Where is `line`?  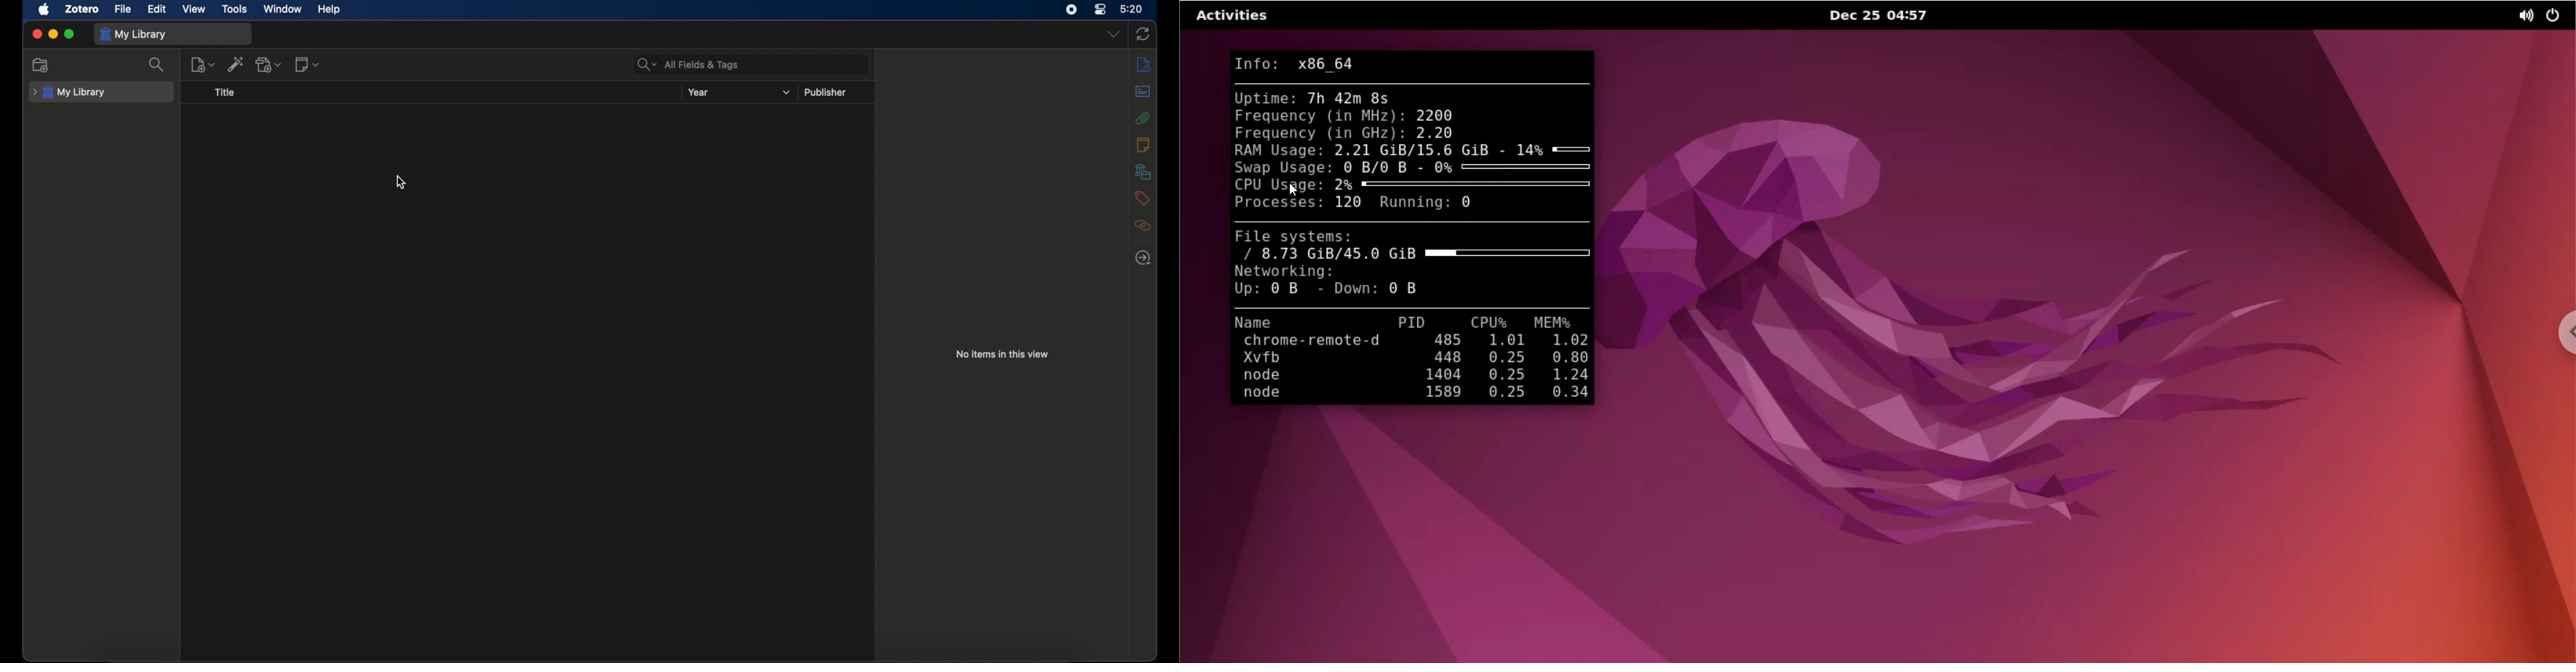 line is located at coordinates (1414, 82).